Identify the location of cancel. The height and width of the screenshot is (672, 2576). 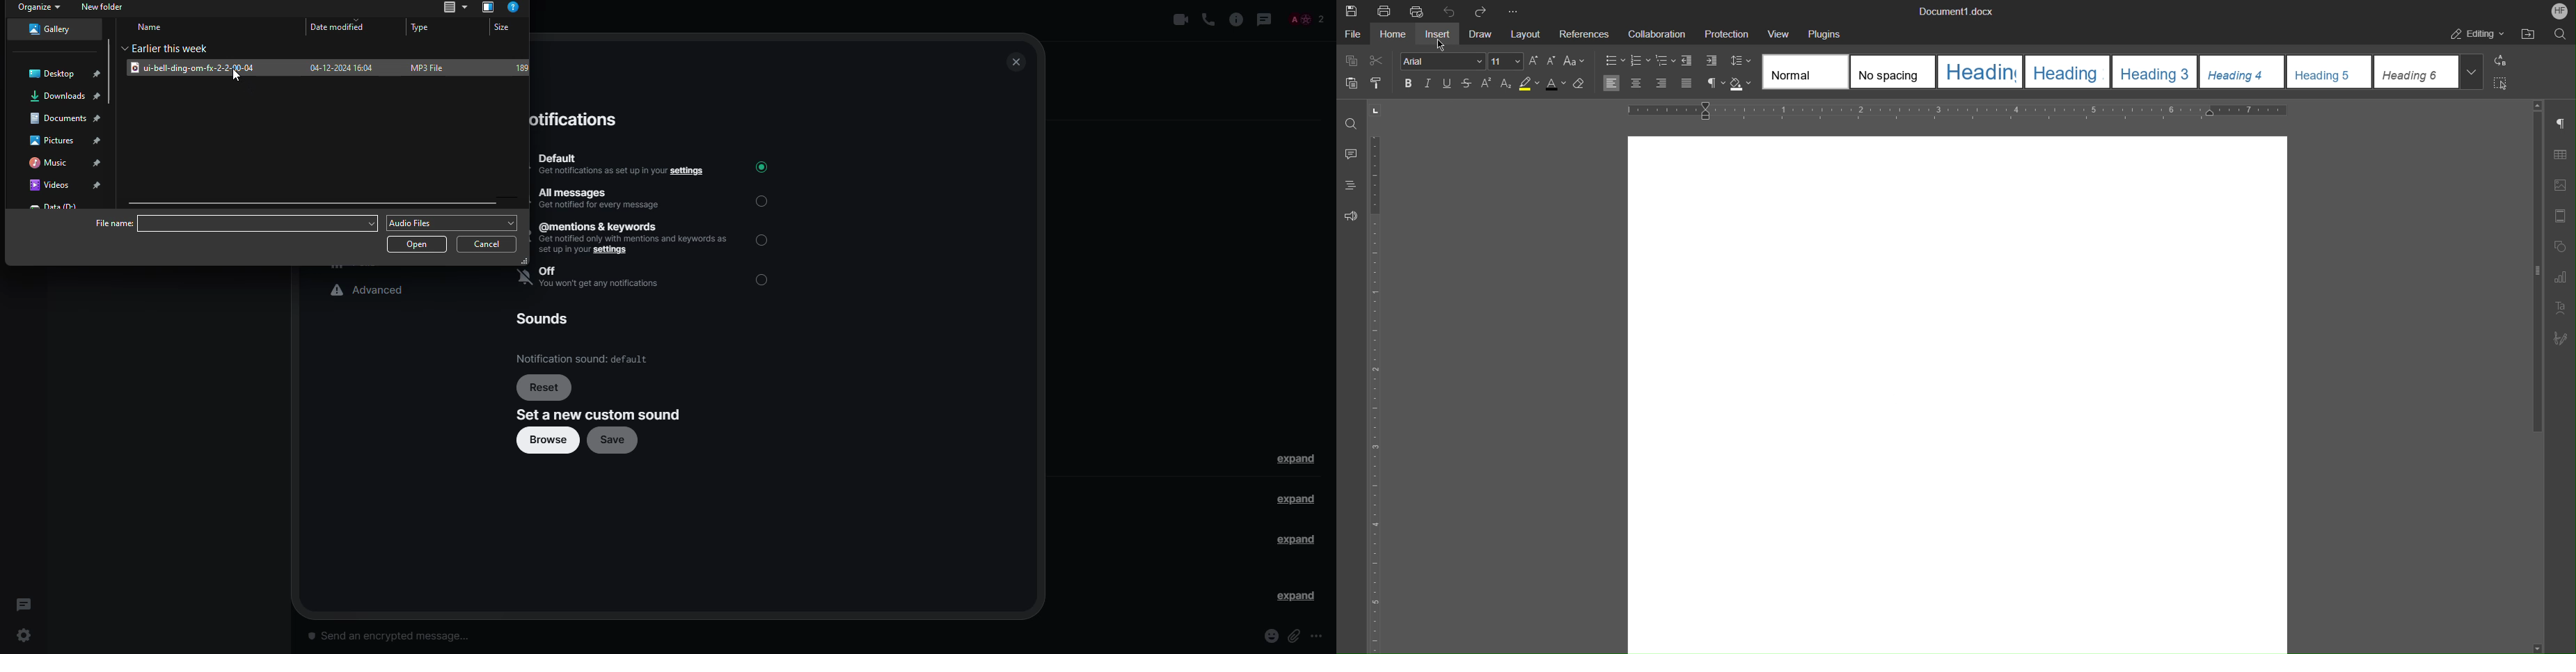
(489, 245).